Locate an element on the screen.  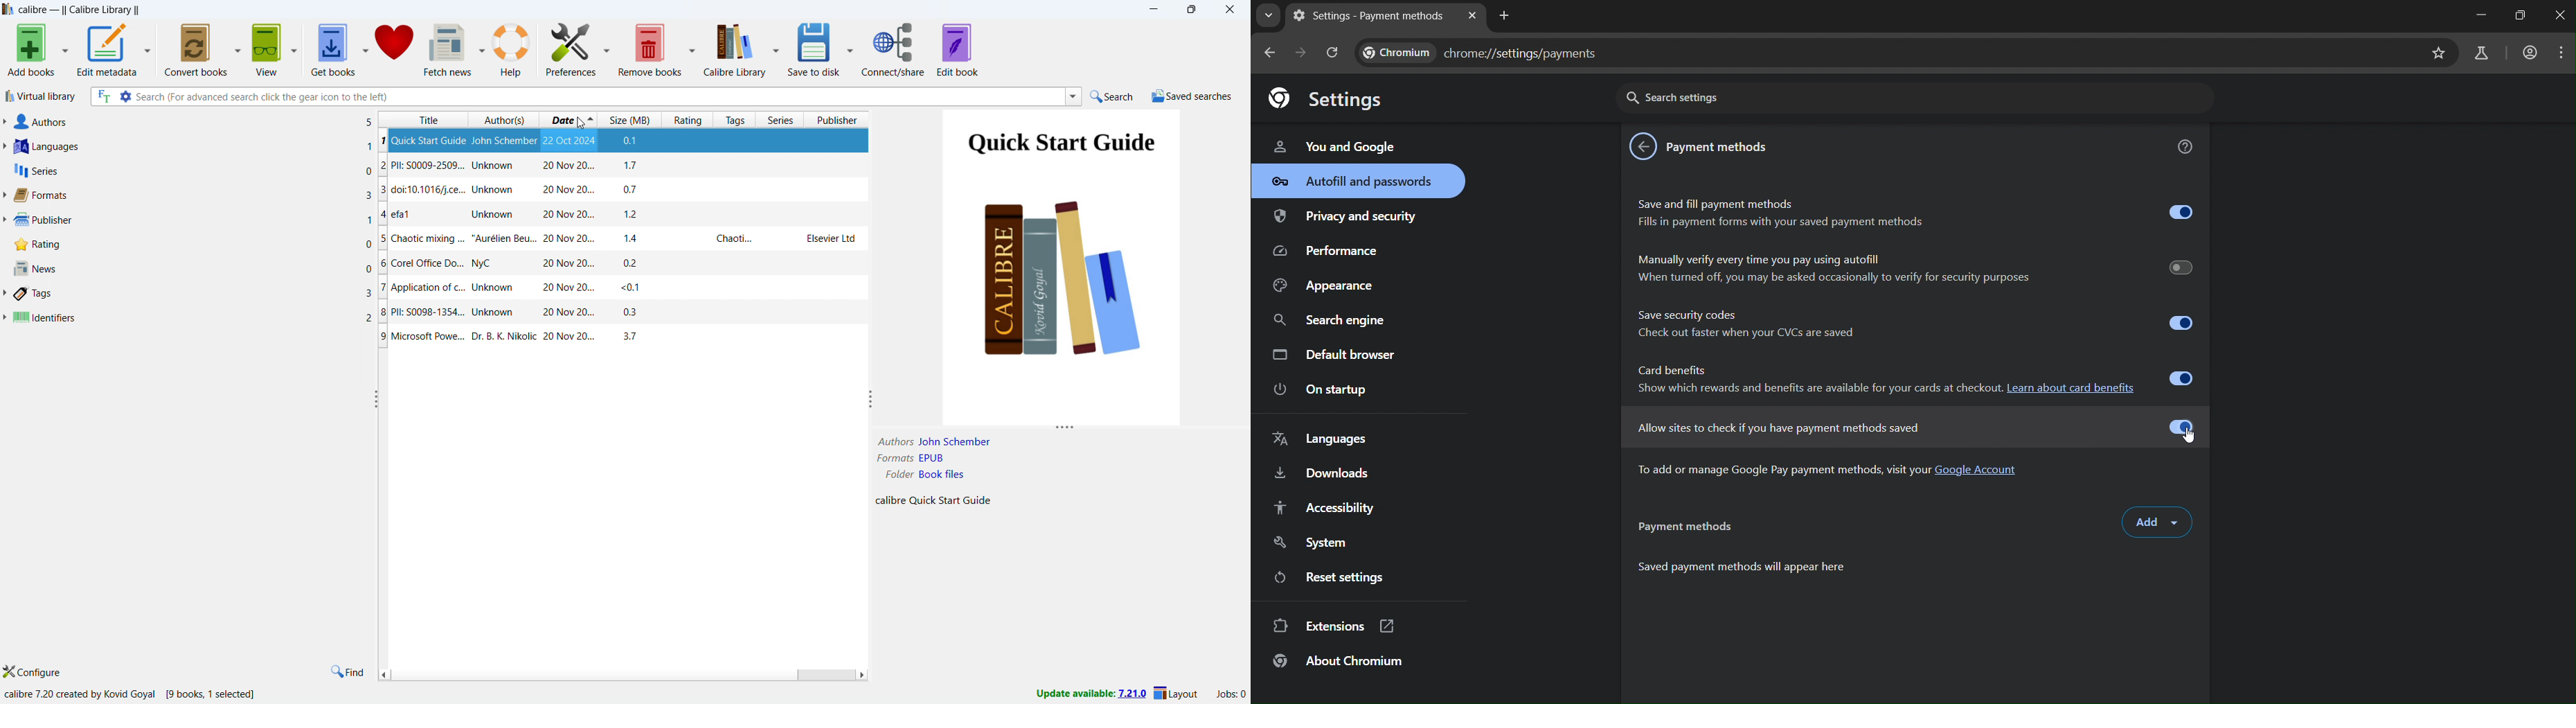
allow sites to check if you have payment methods saved is located at coordinates (1914, 430).